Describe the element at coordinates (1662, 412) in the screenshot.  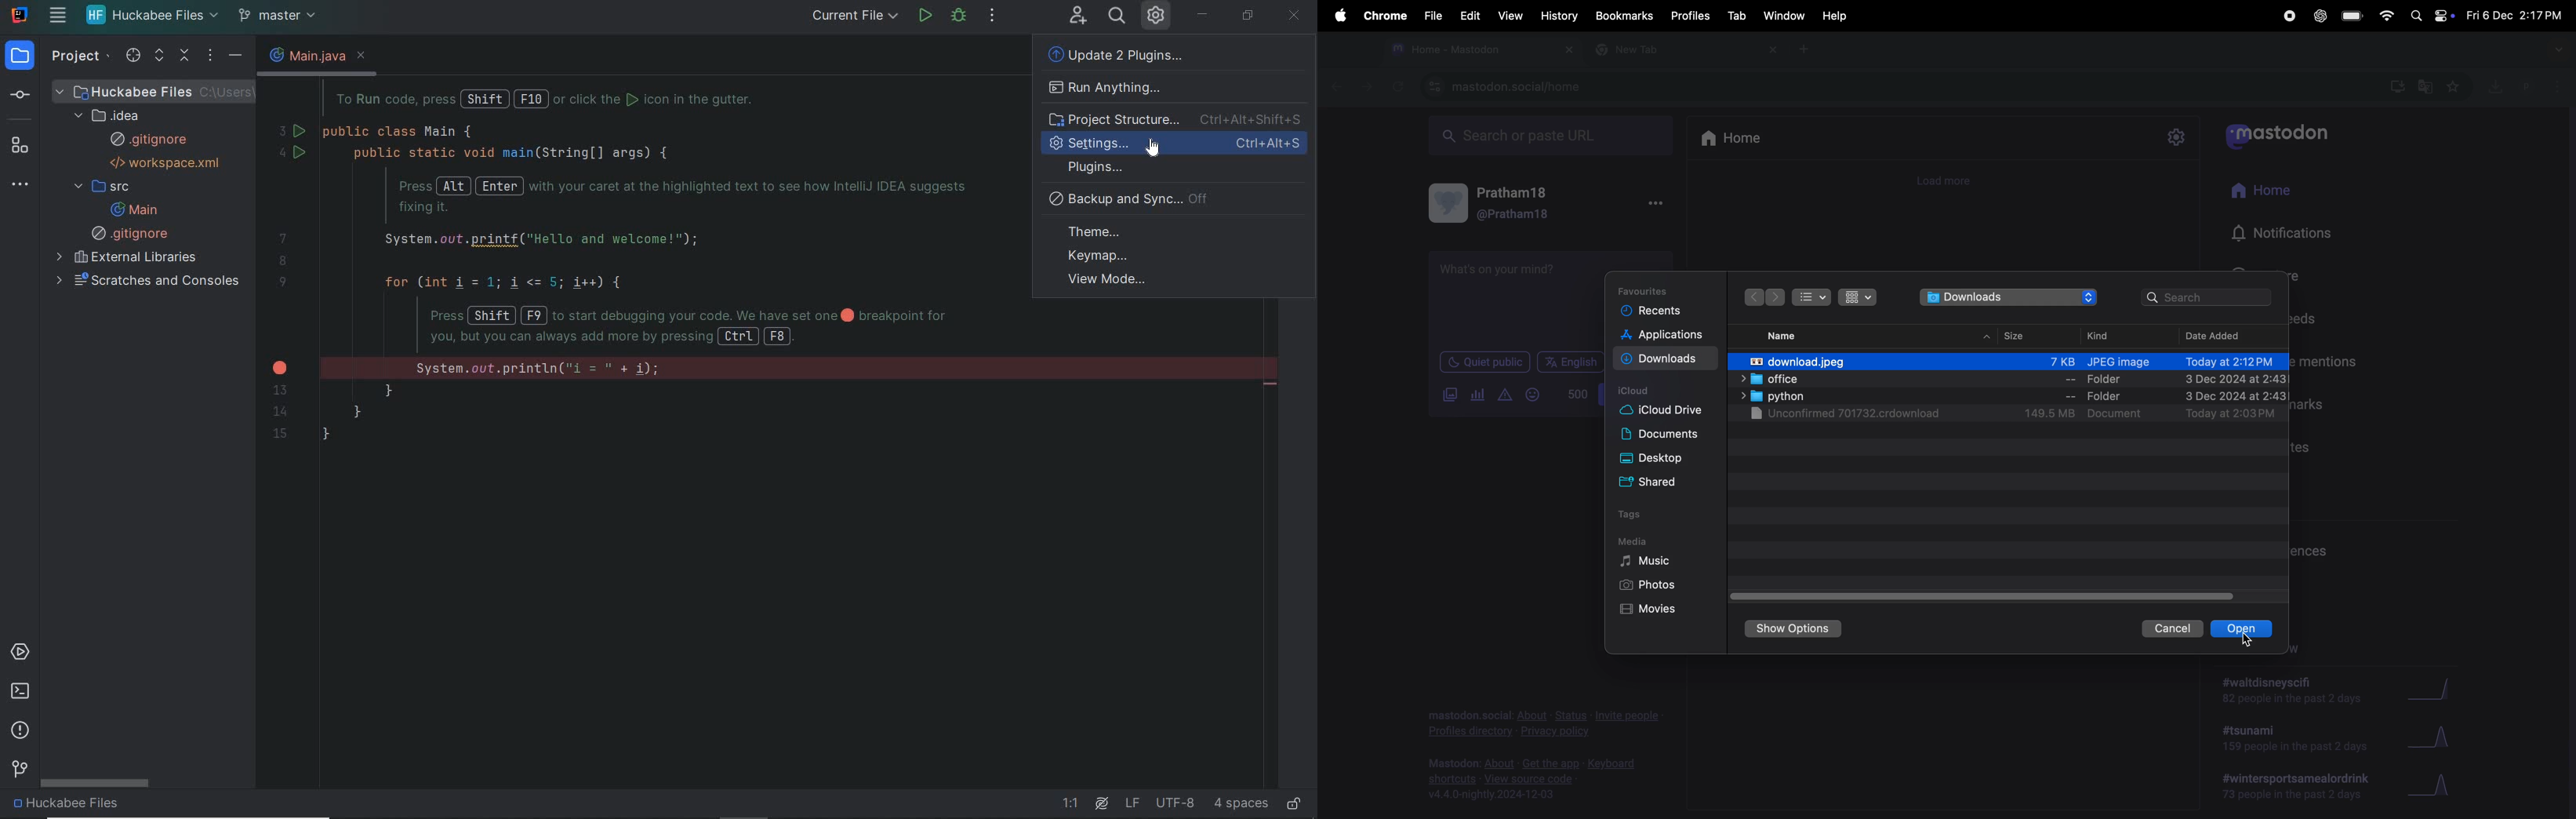
I see `ic loud drive` at that location.